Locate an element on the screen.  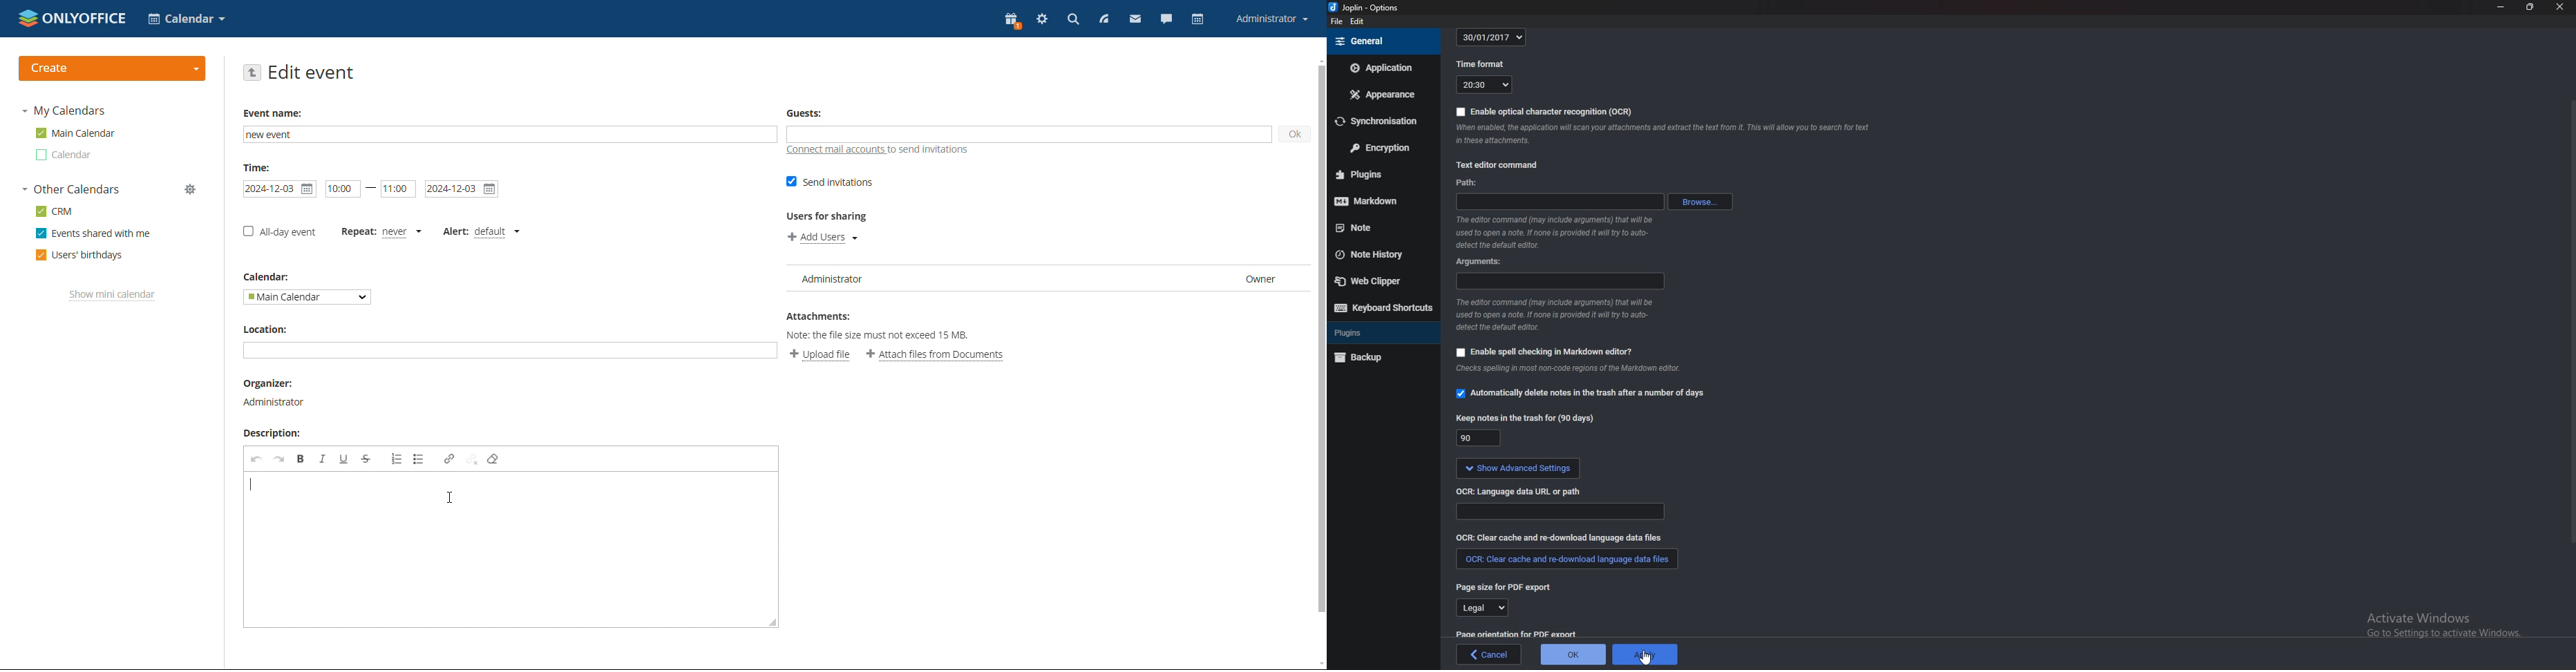
path is located at coordinates (1560, 200).